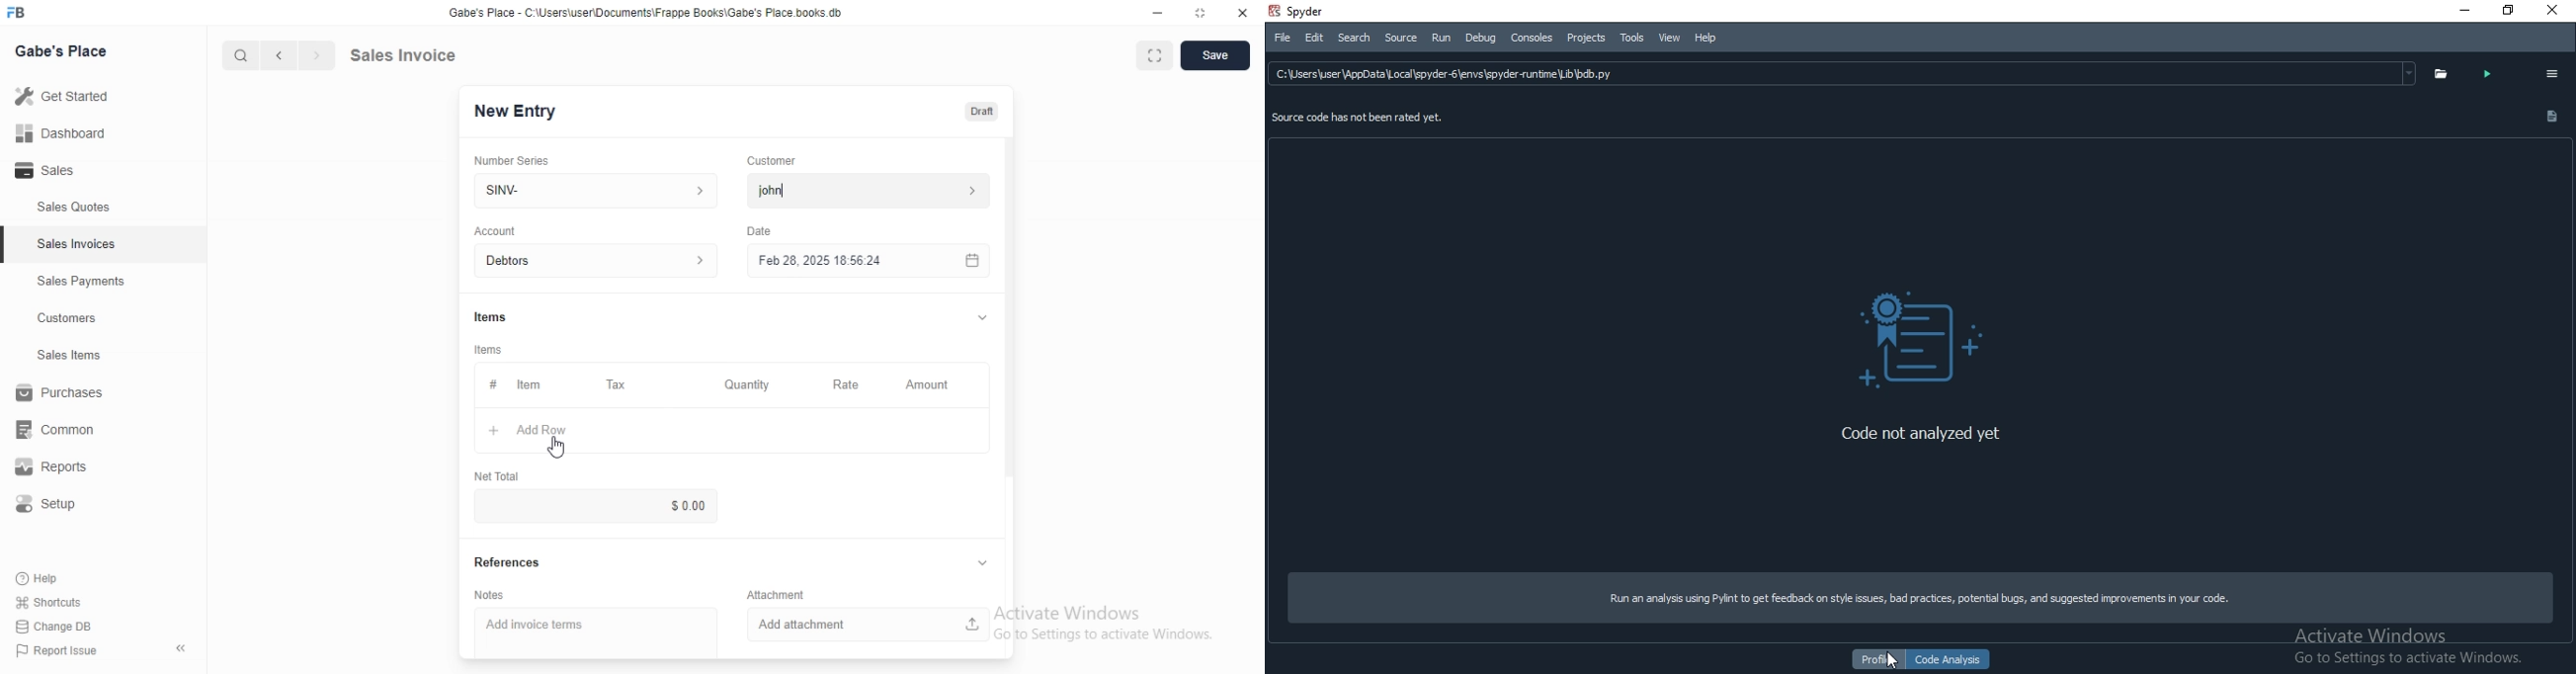  Describe the element at coordinates (1215, 56) in the screenshot. I see `Save` at that location.